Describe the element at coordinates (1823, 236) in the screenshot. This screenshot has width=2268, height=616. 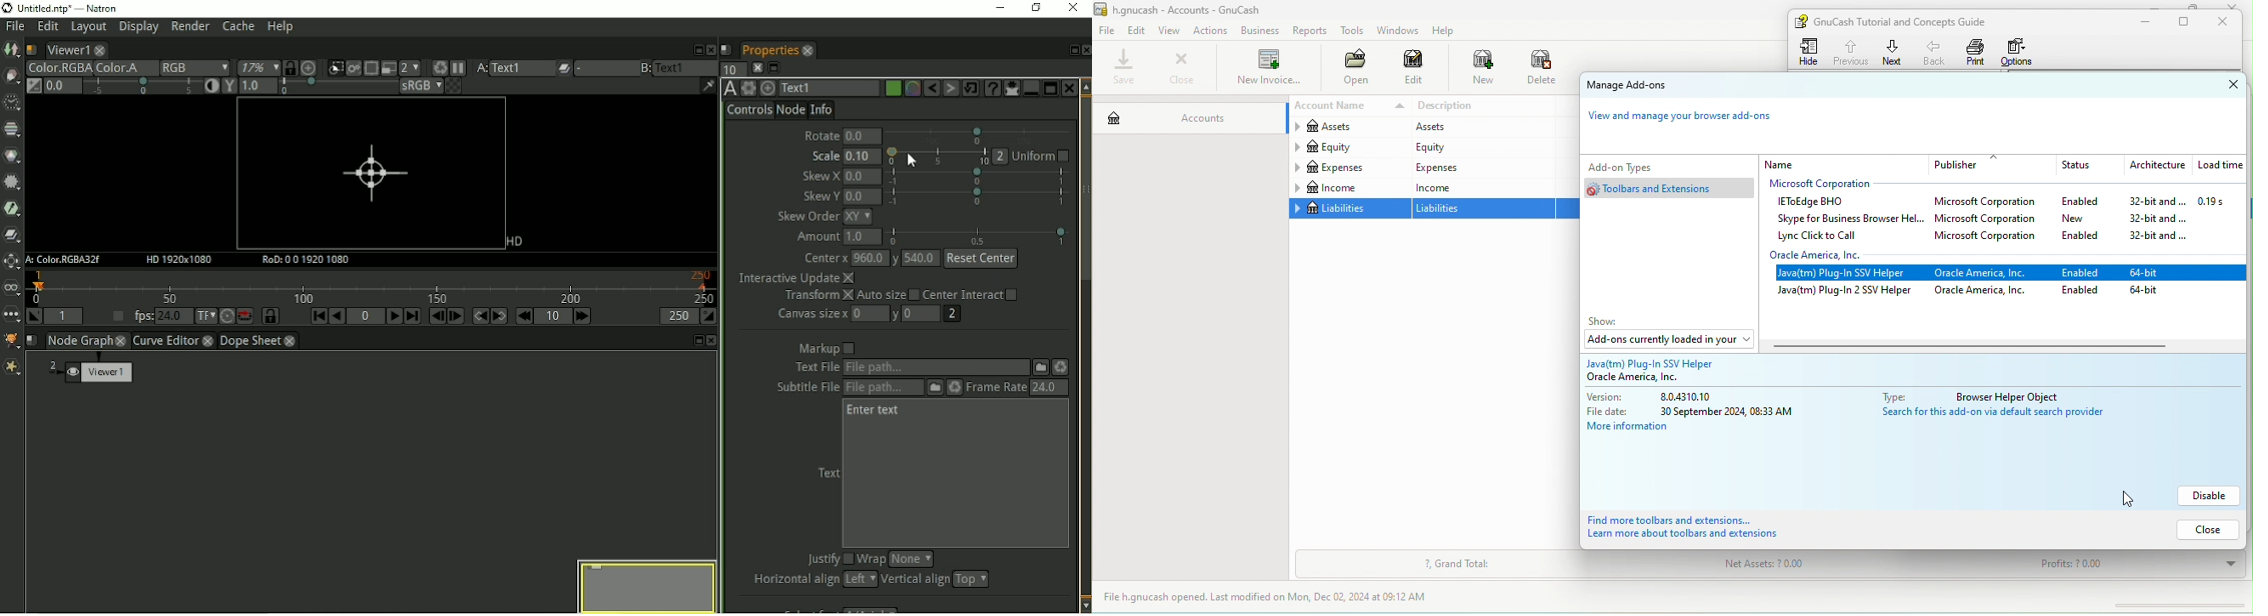
I see `lync click to call` at that location.